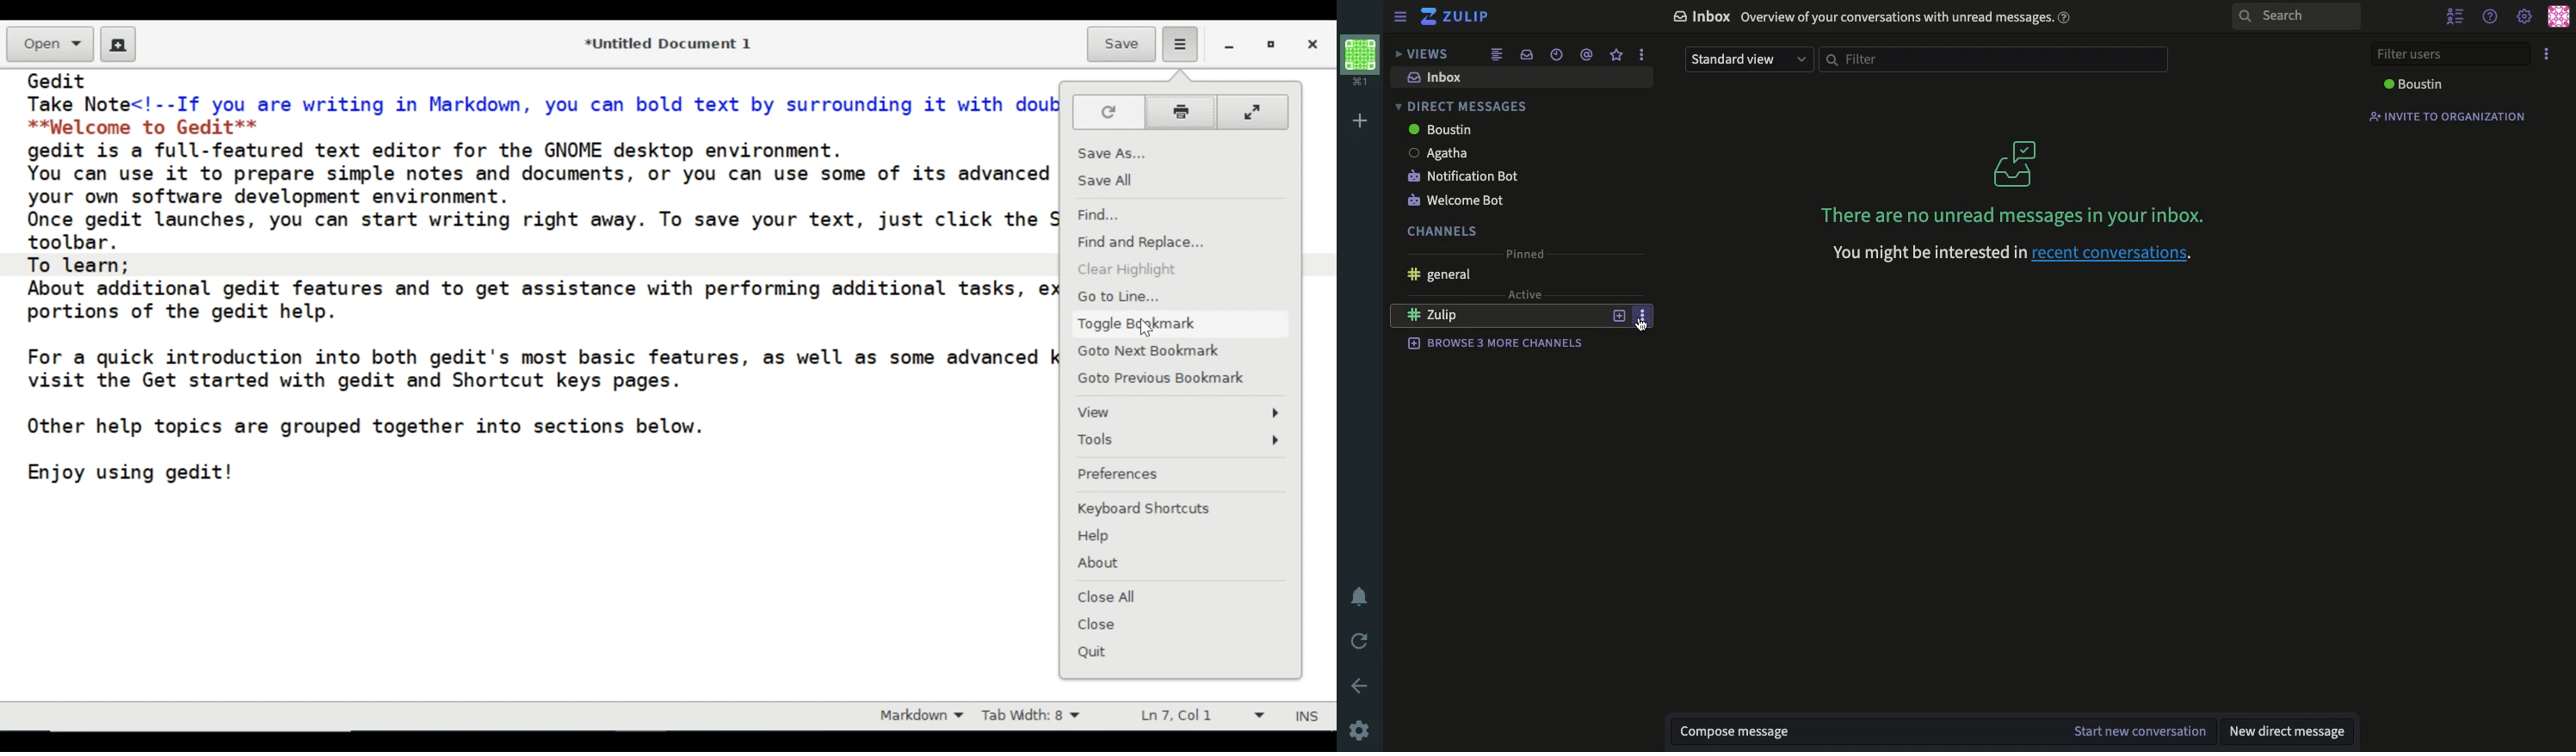 This screenshot has height=756, width=2576. What do you see at coordinates (1362, 122) in the screenshot?
I see `add workspace` at bounding box center [1362, 122].